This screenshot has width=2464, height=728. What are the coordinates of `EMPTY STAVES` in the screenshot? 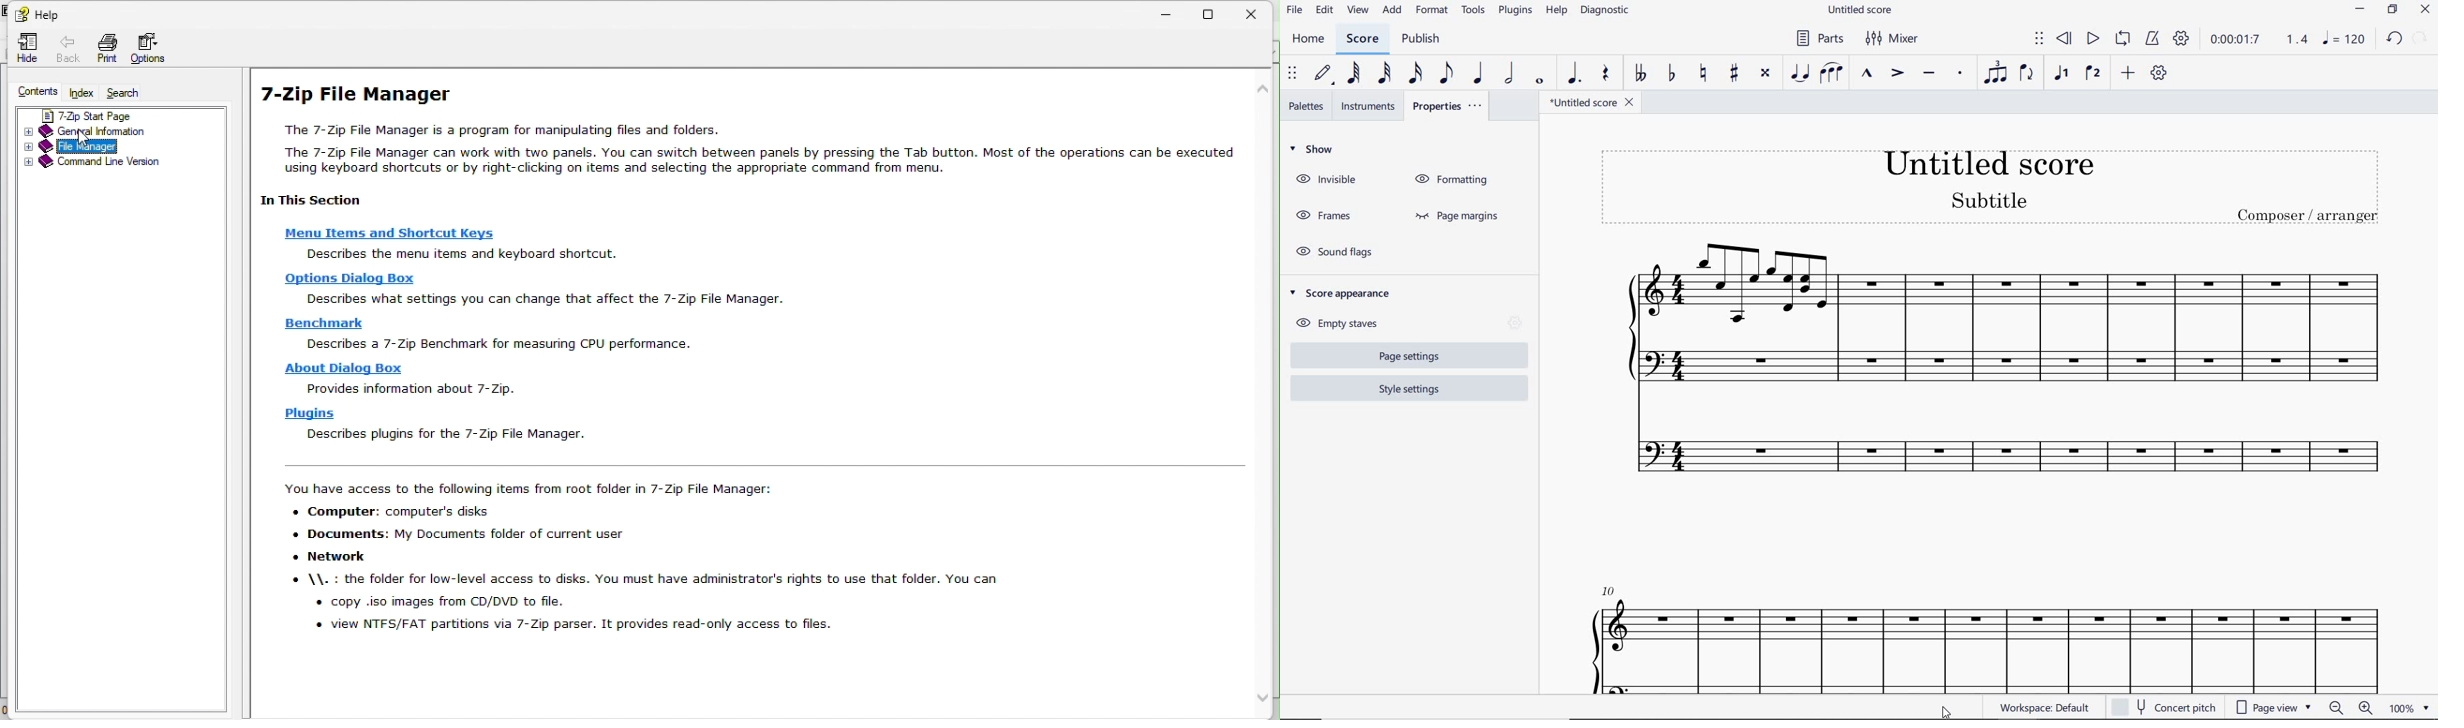 It's located at (1343, 321).